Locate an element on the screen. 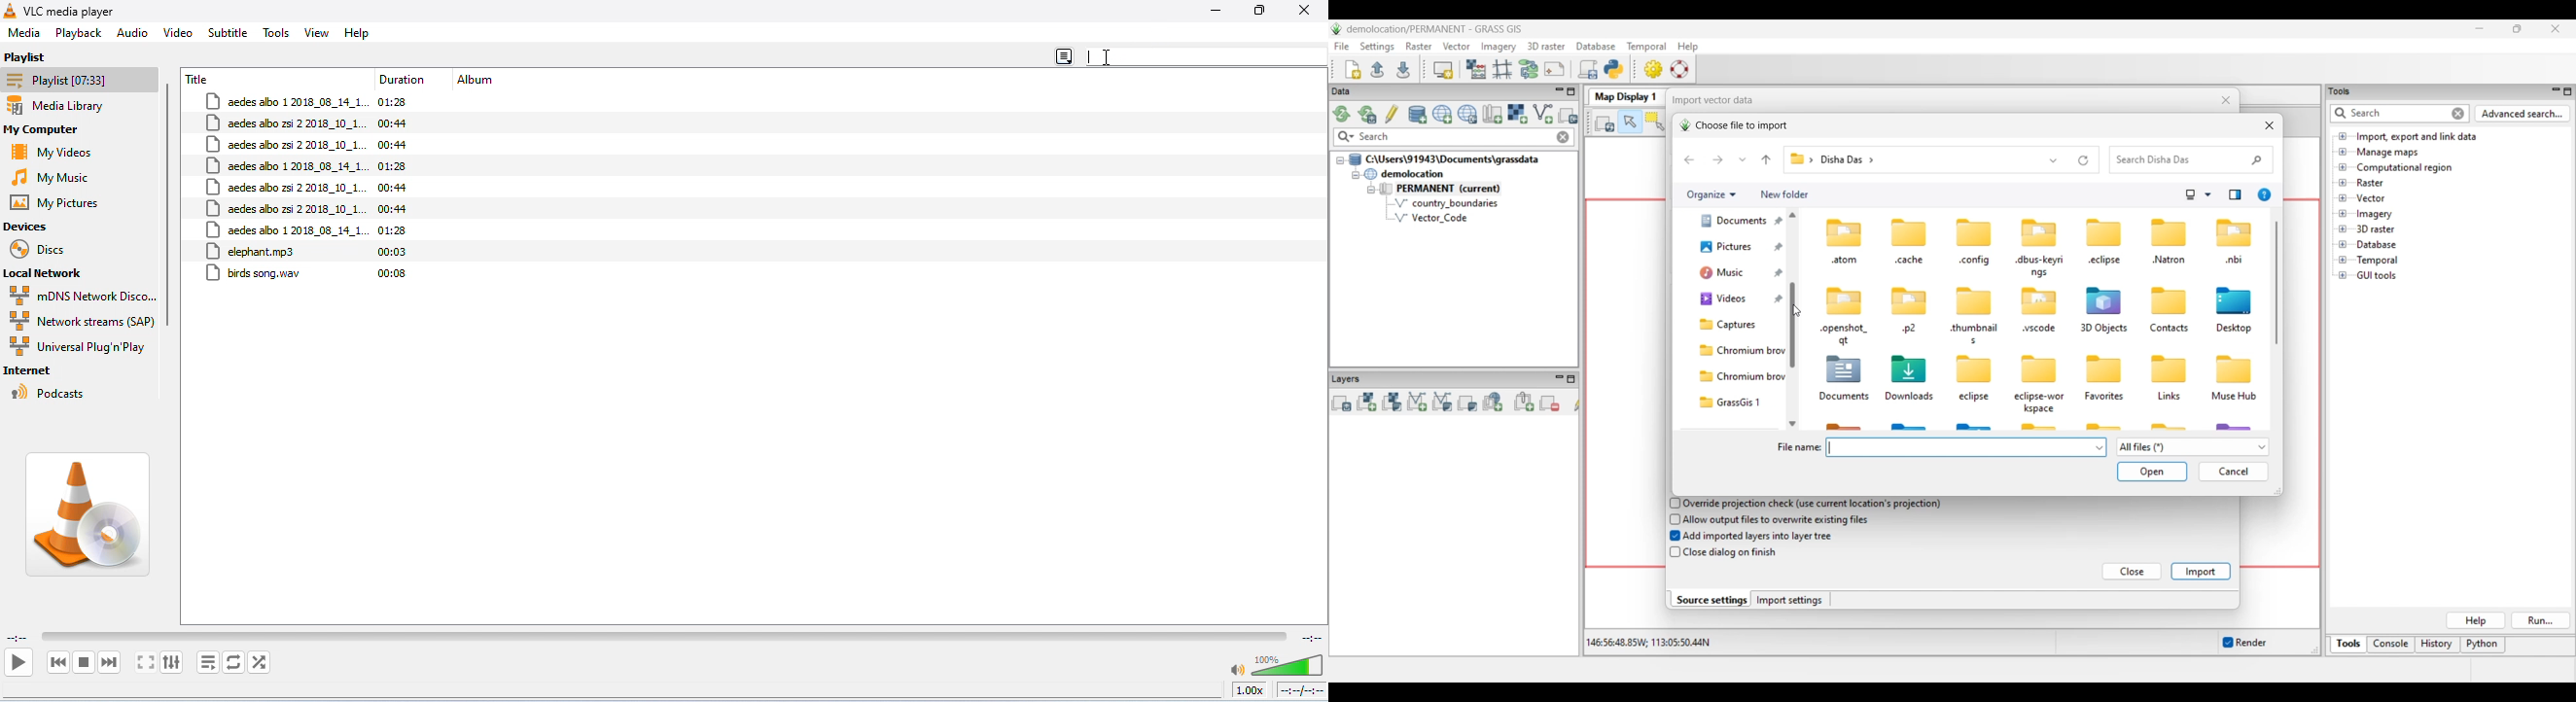  Software logo is located at coordinates (1337, 29).